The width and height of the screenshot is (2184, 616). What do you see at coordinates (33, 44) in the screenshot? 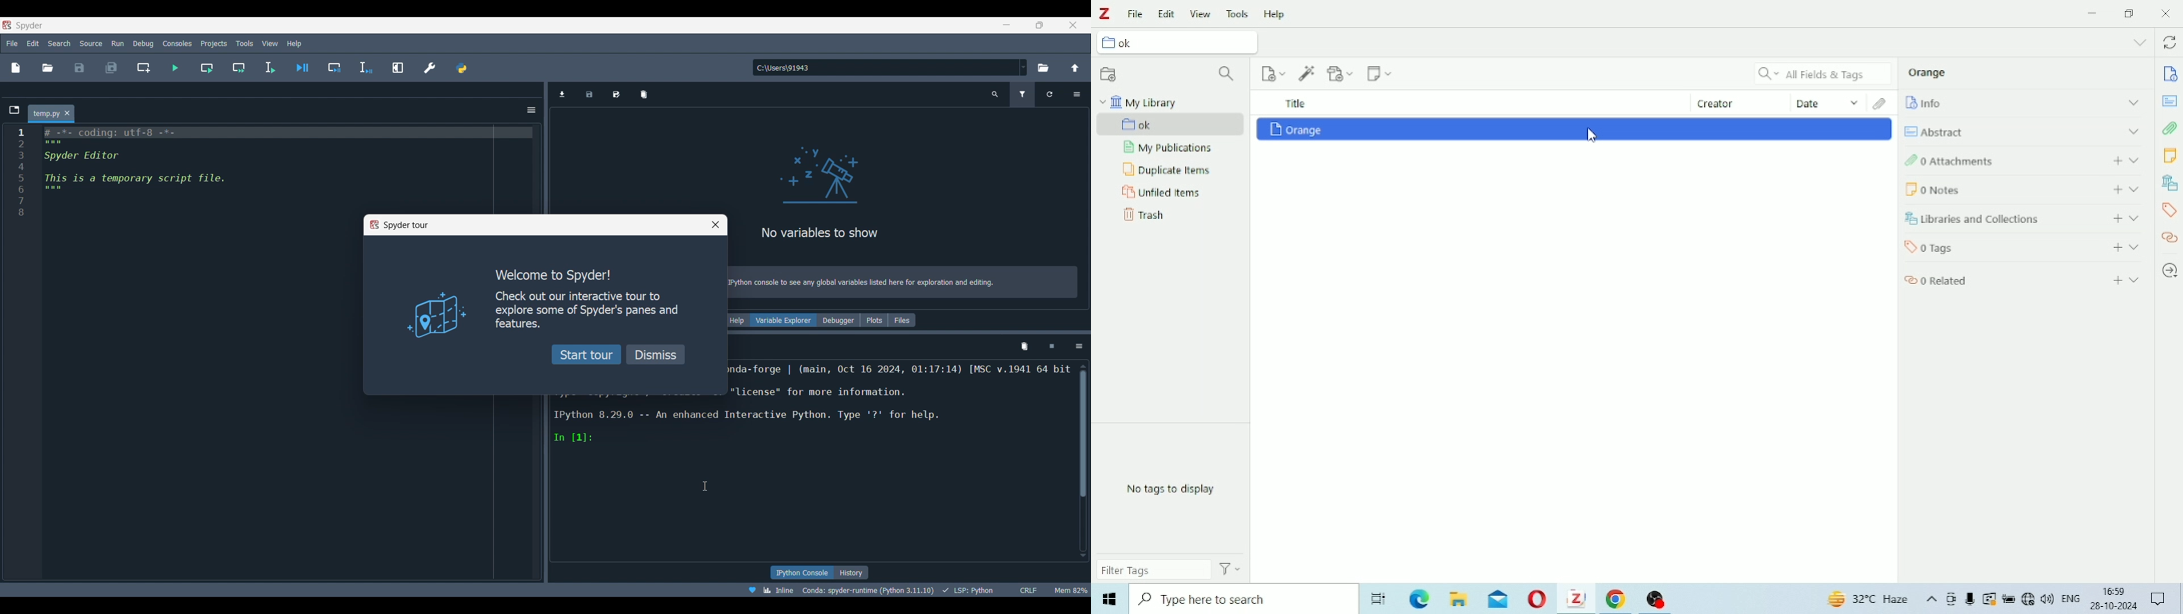
I see `Edit menu` at bounding box center [33, 44].